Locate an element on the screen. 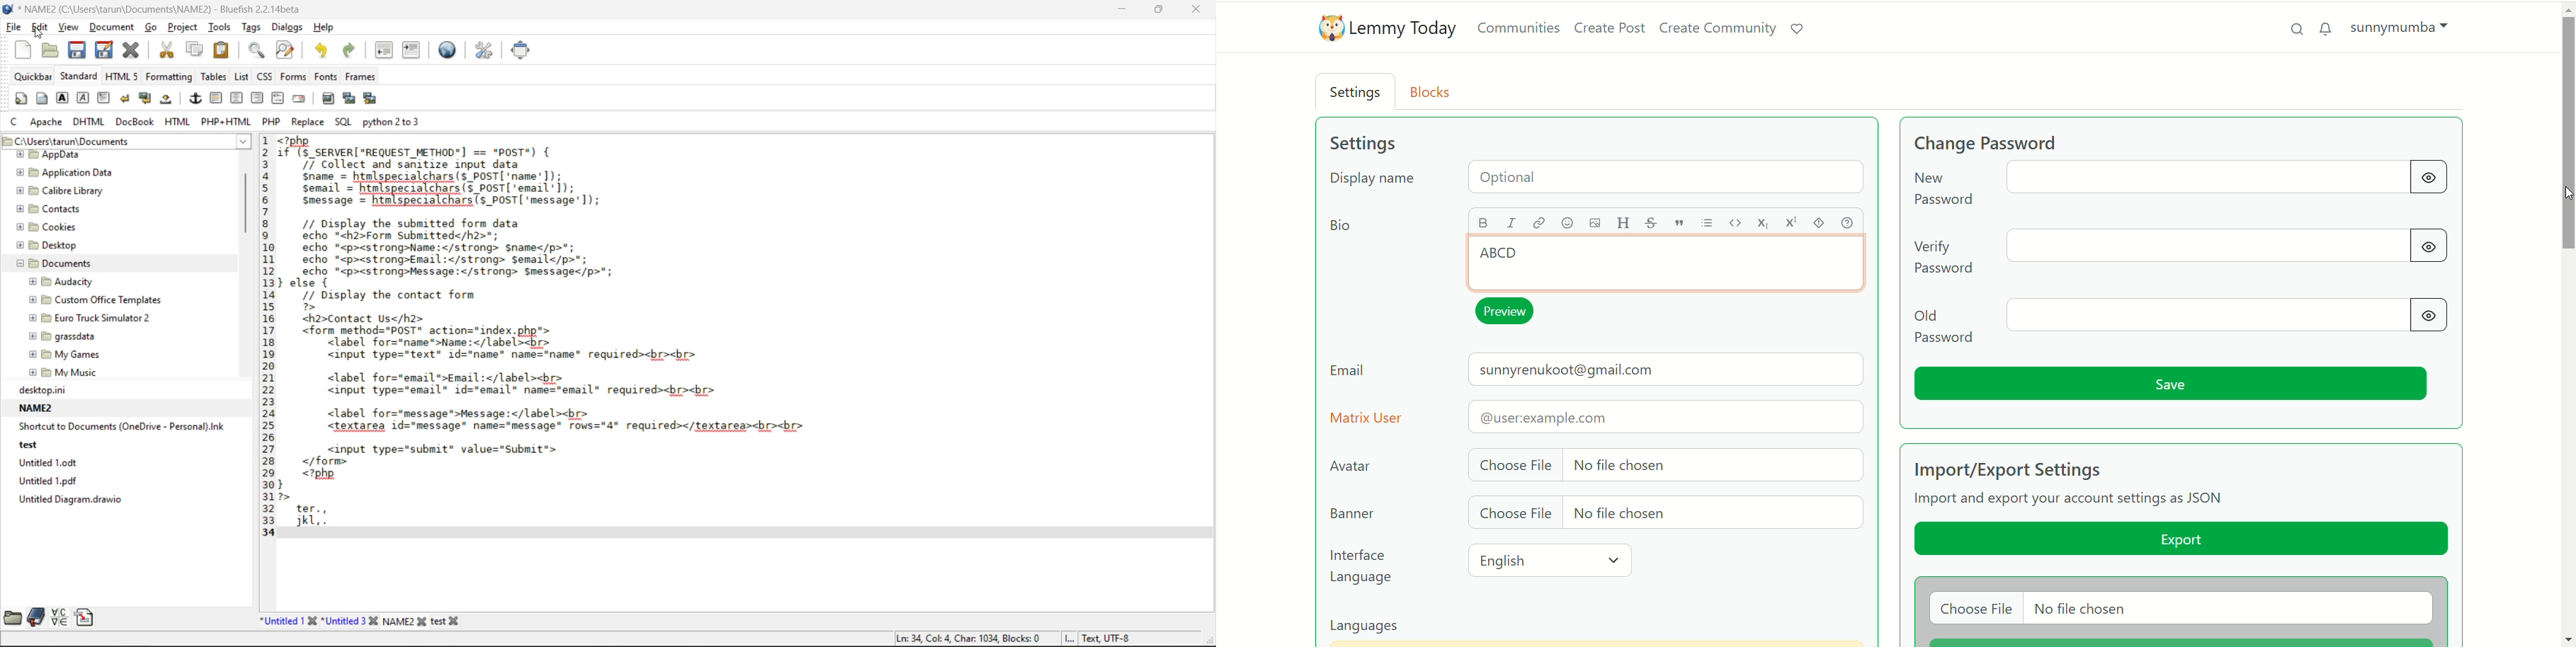 The image size is (2576, 672). python 2 to 3 is located at coordinates (401, 121).